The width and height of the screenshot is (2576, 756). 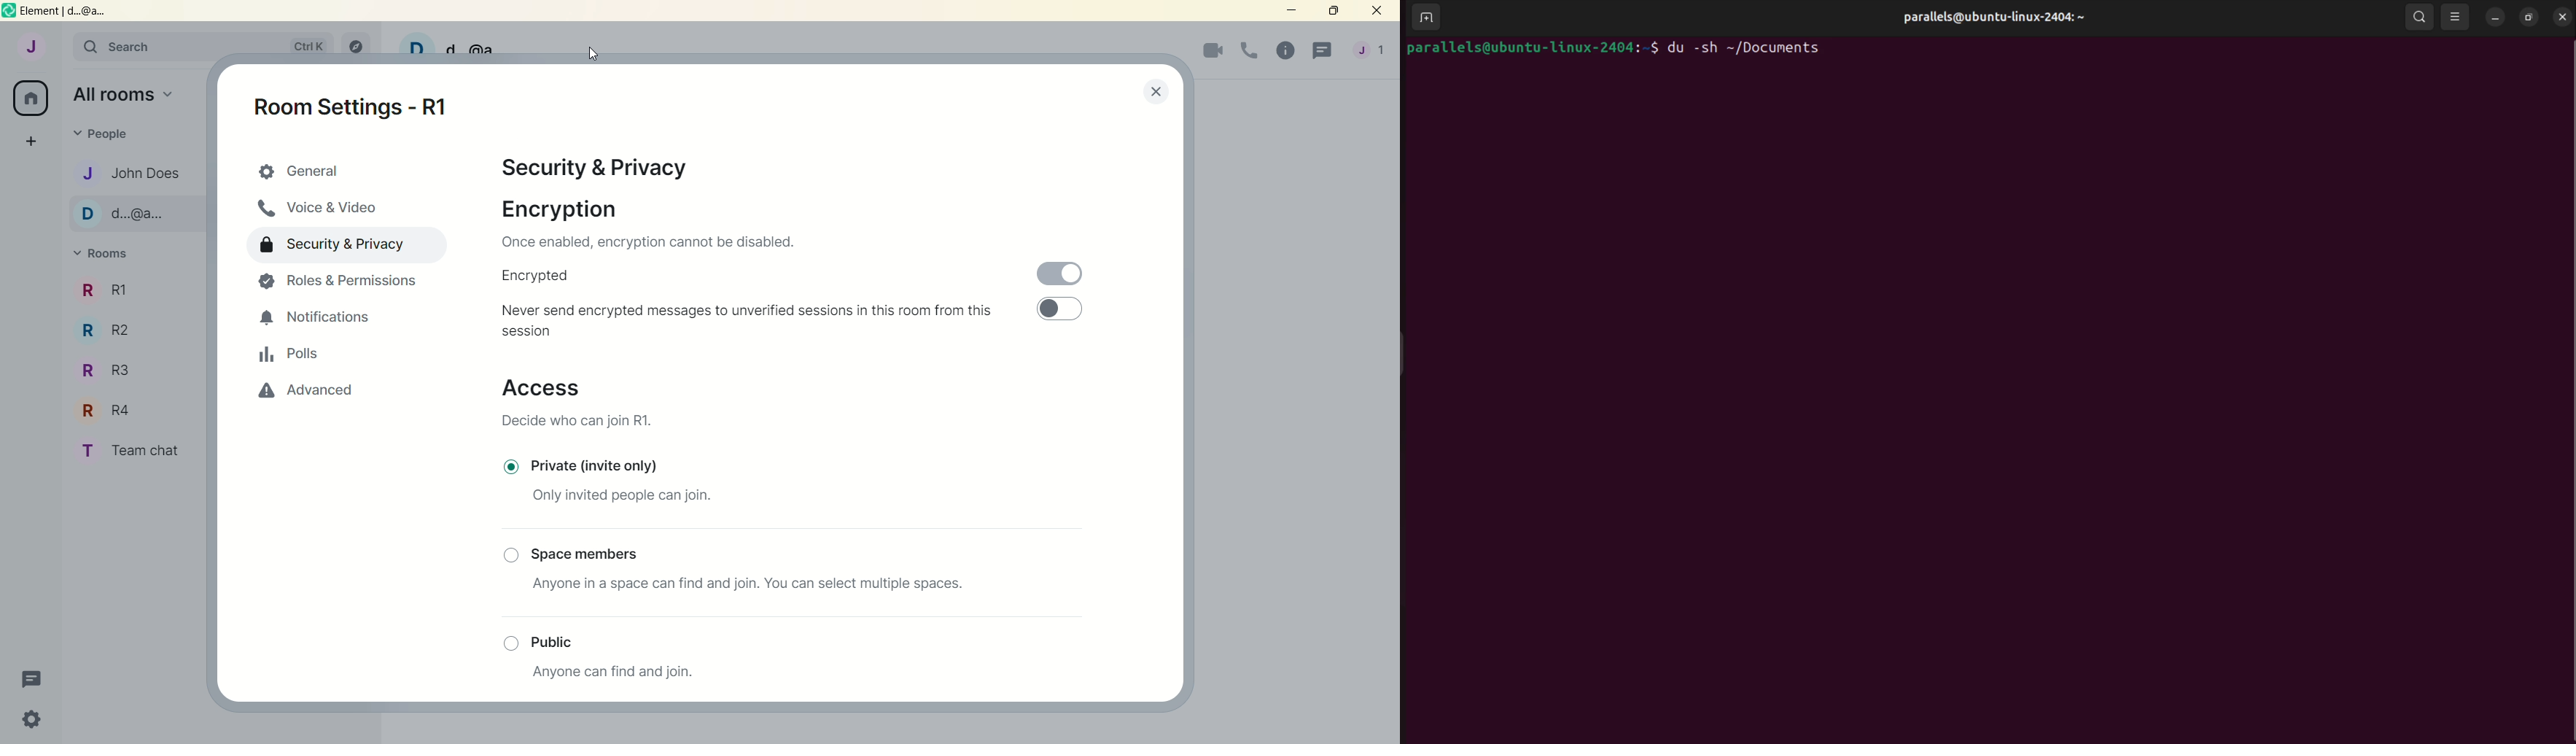 What do you see at coordinates (133, 176) in the screenshot?
I see `J John Does` at bounding box center [133, 176].